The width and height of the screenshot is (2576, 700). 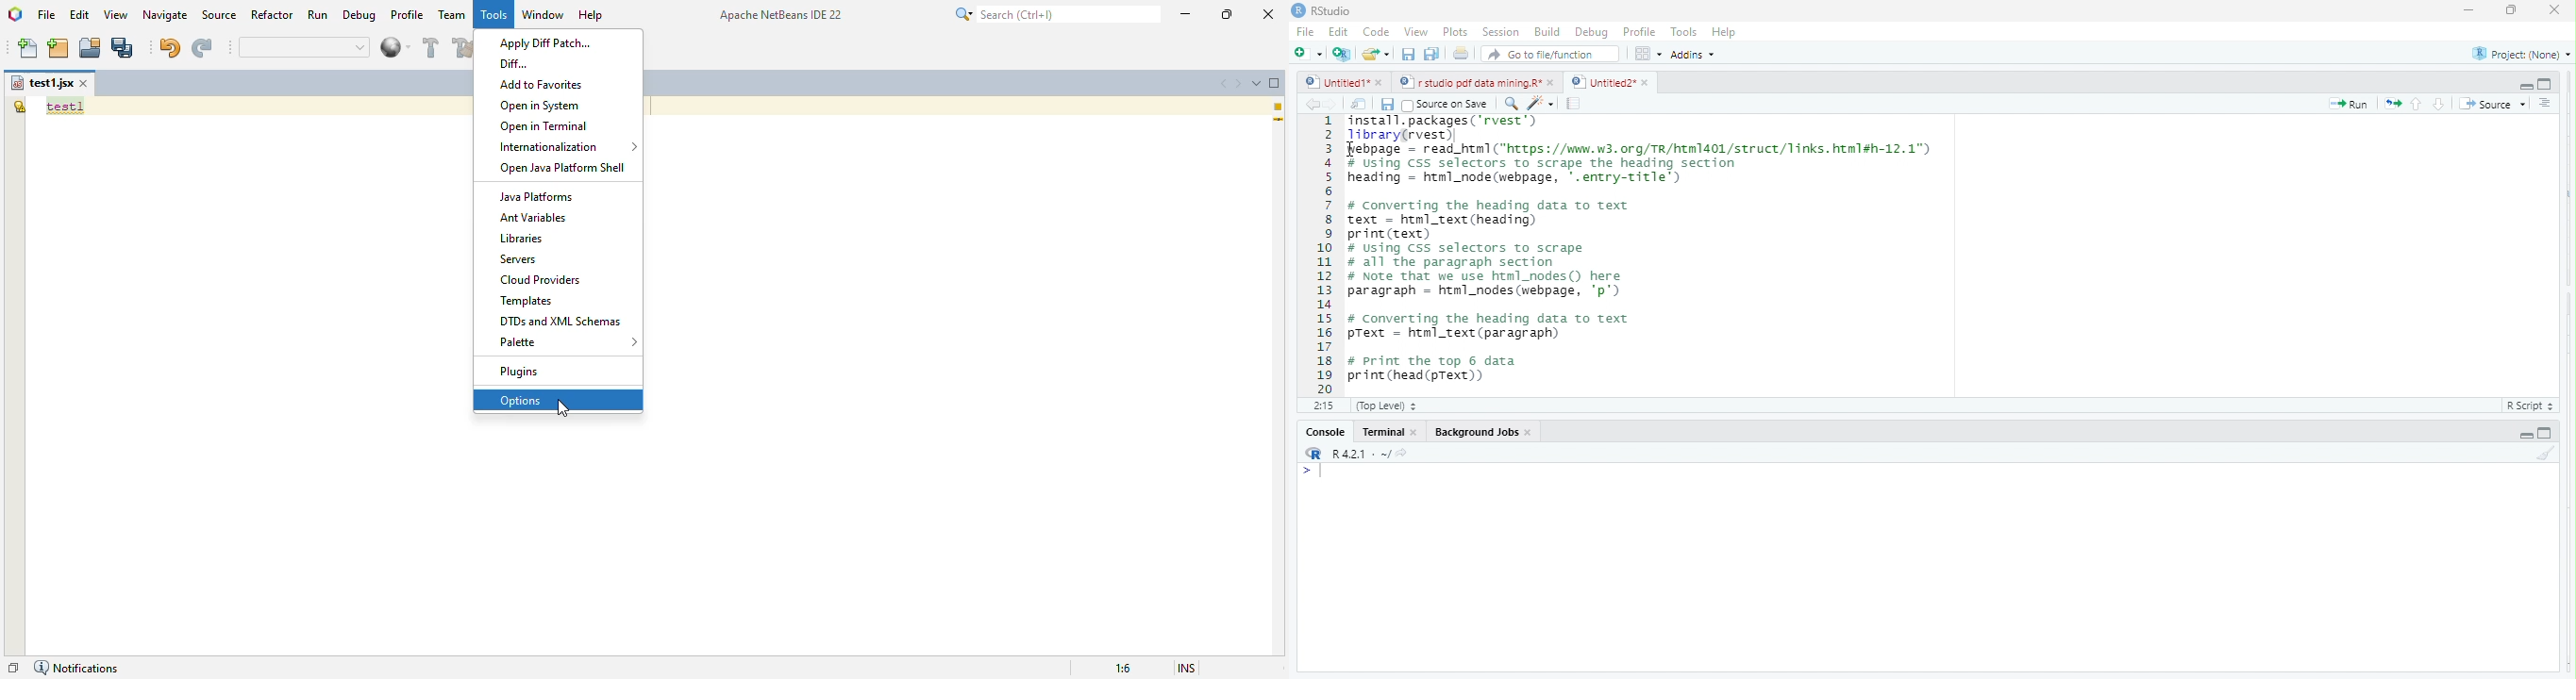 I want to click on View, so click(x=1414, y=33).